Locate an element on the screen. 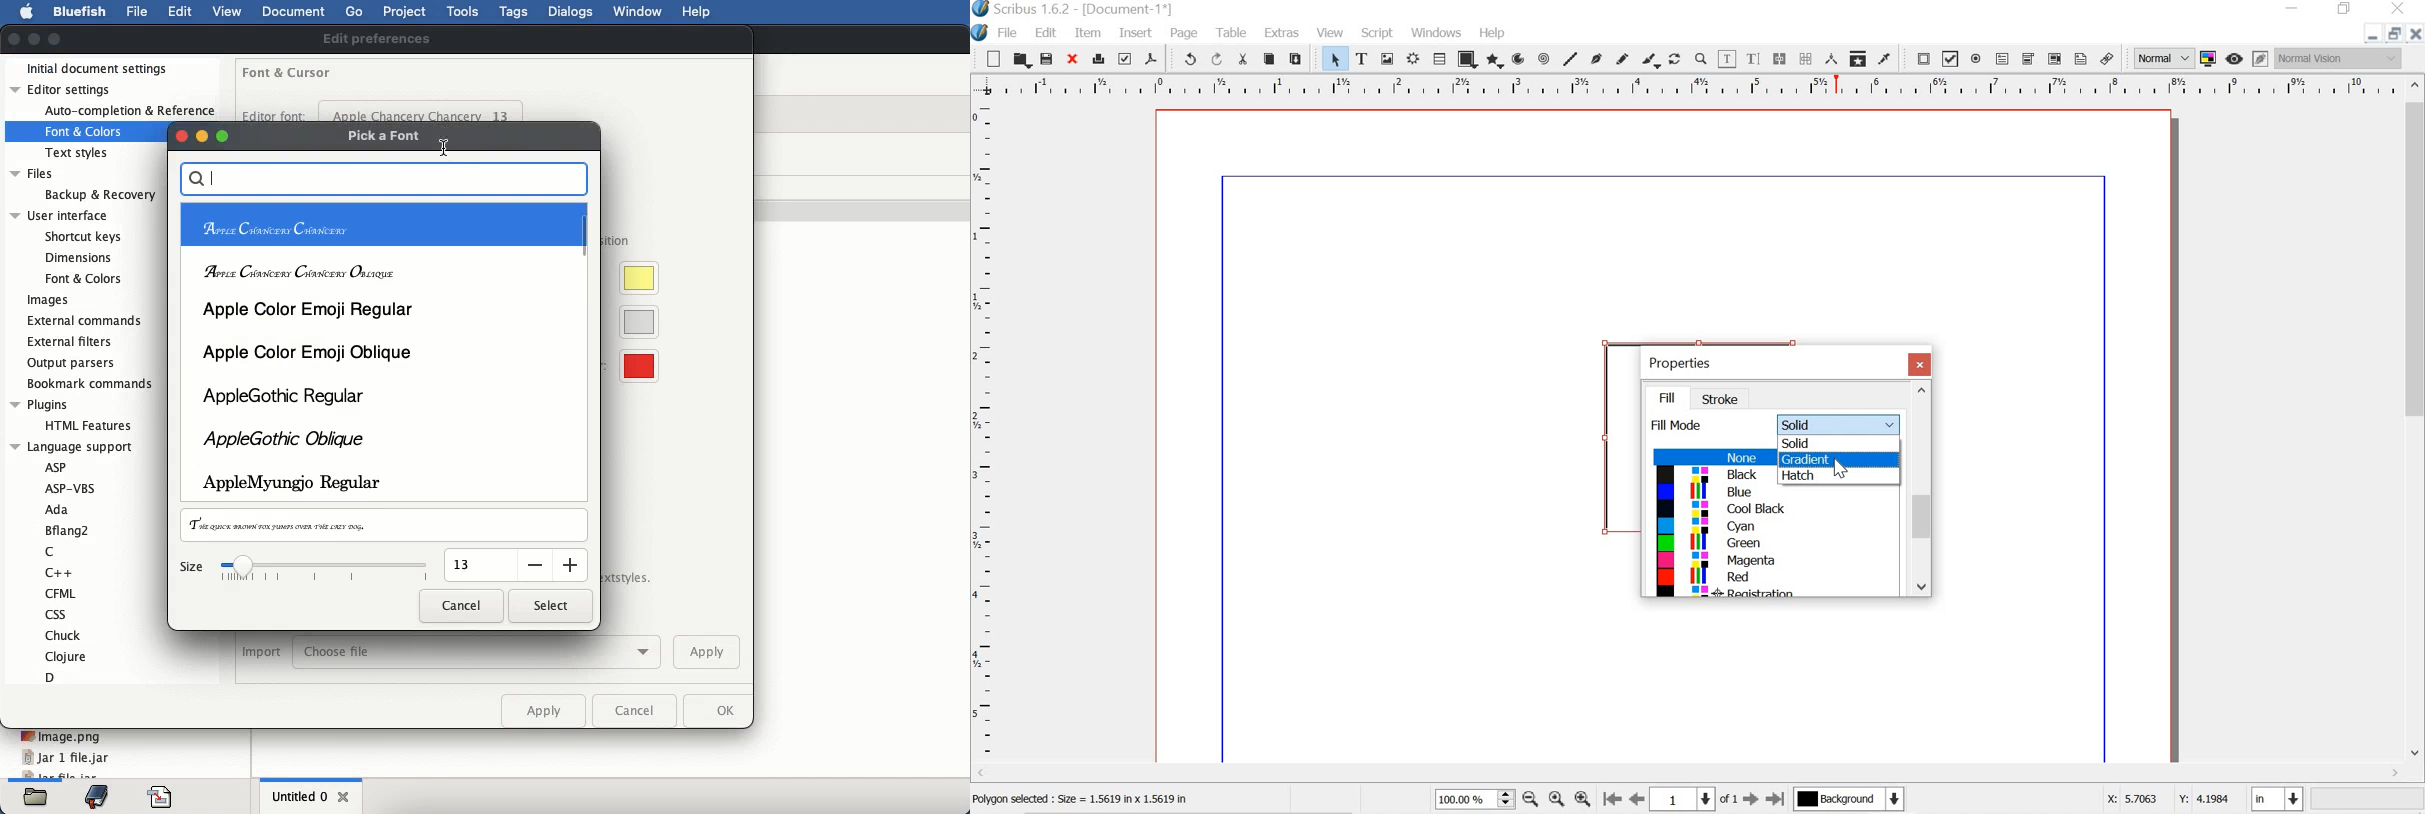 This screenshot has width=2436, height=840. 1 is located at coordinates (1687, 798).